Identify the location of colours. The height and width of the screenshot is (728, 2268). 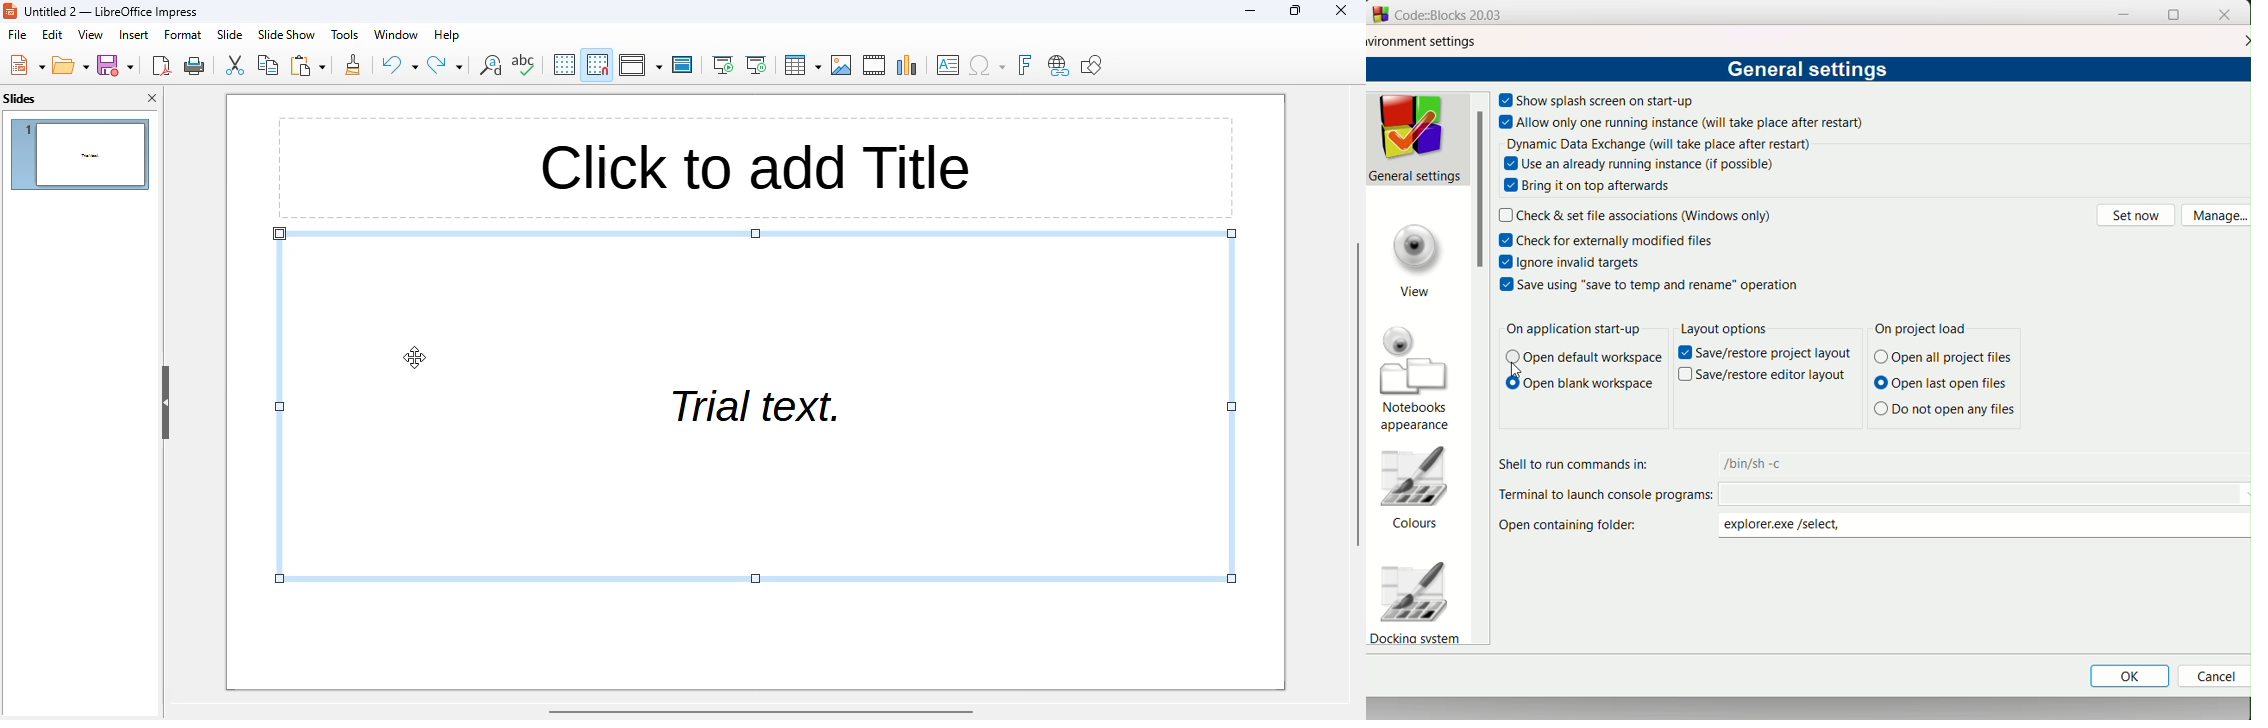
(1422, 489).